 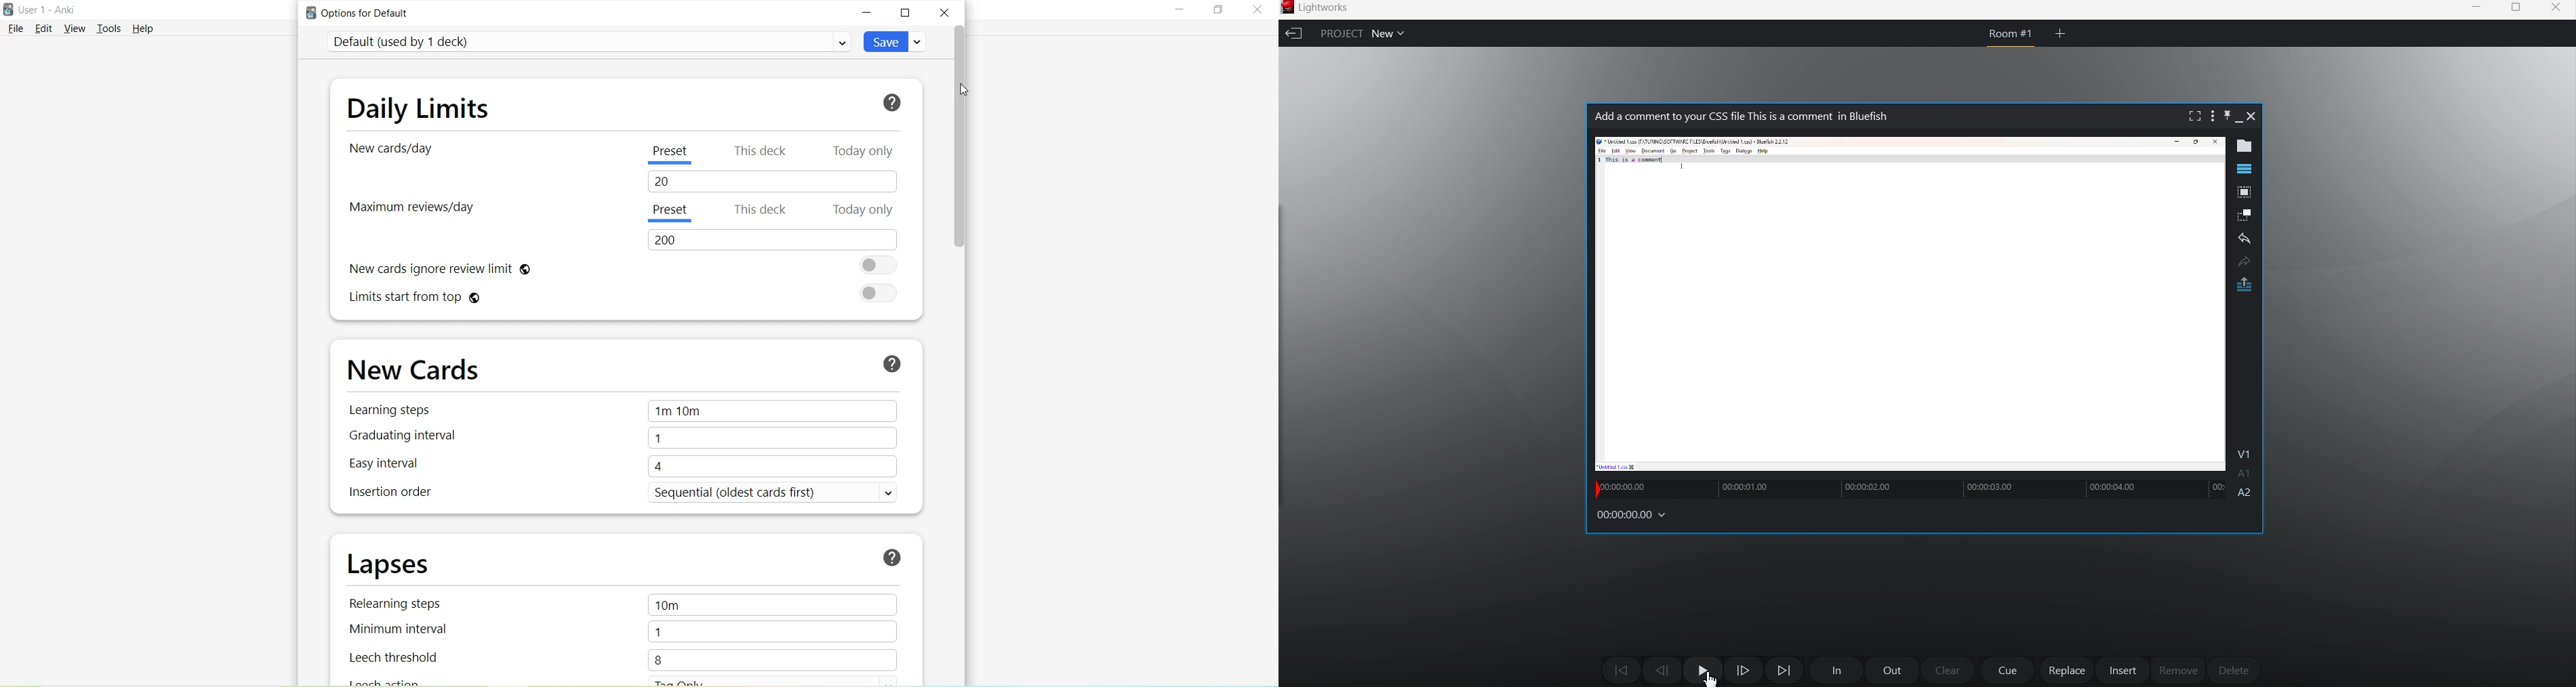 What do you see at coordinates (112, 29) in the screenshot?
I see `Tools` at bounding box center [112, 29].